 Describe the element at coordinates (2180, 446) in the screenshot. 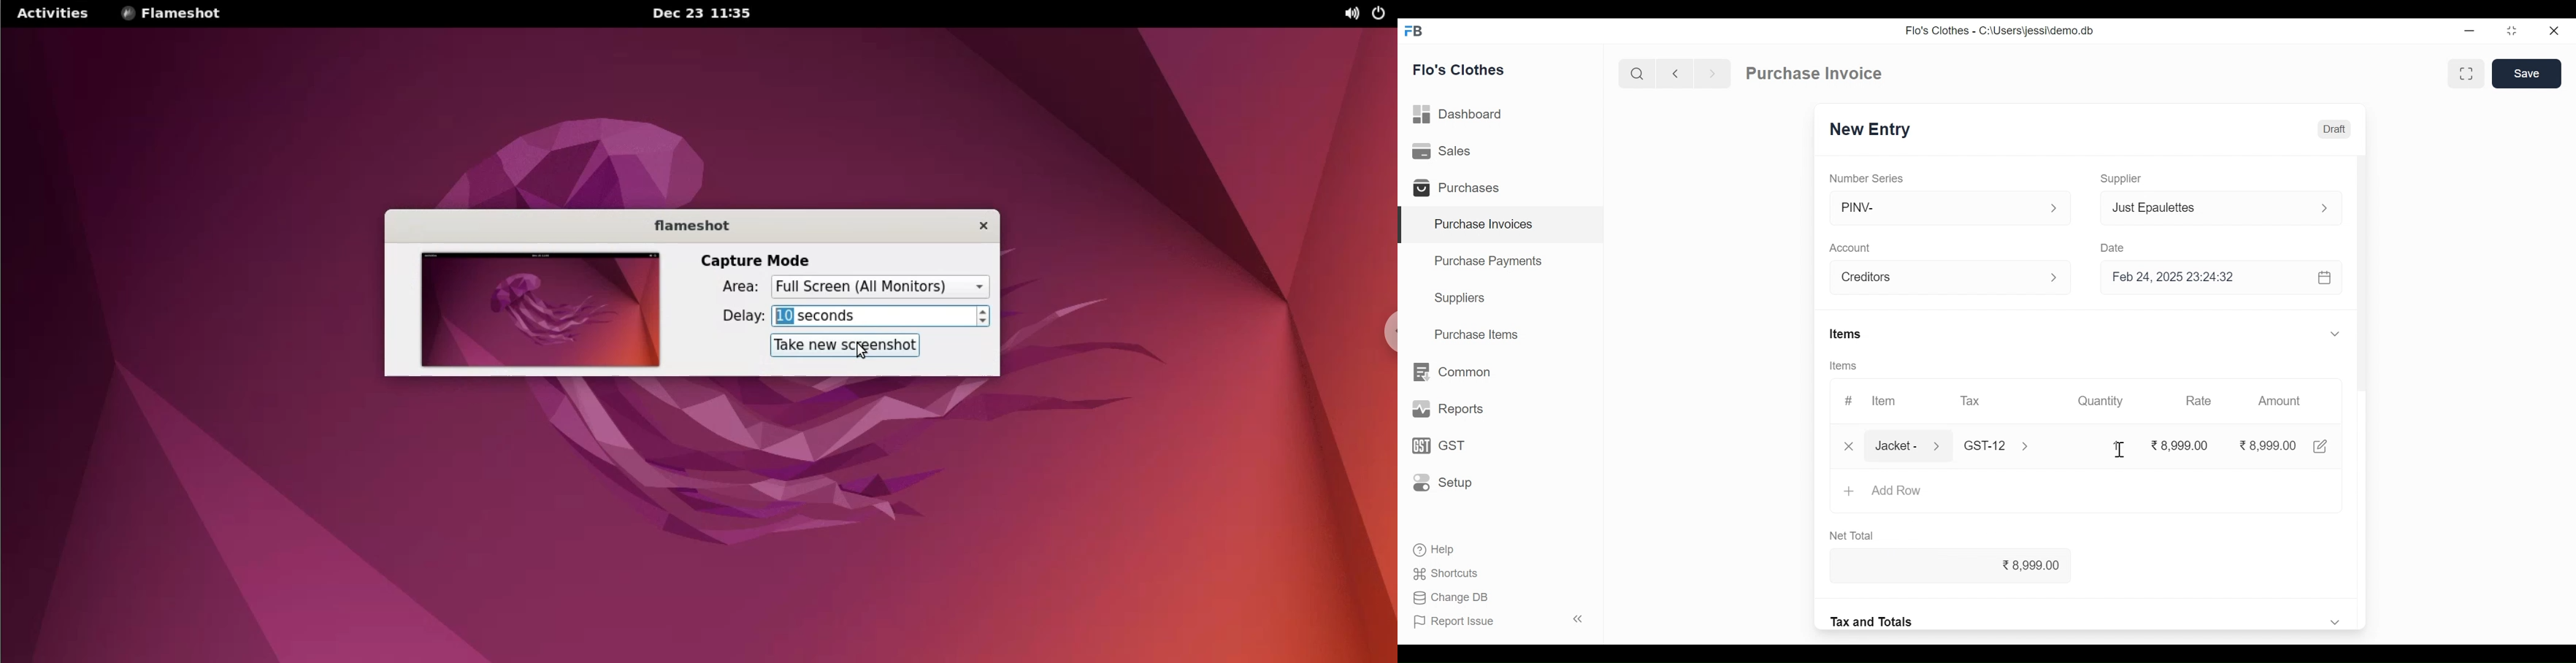

I see `8,999.00` at that location.